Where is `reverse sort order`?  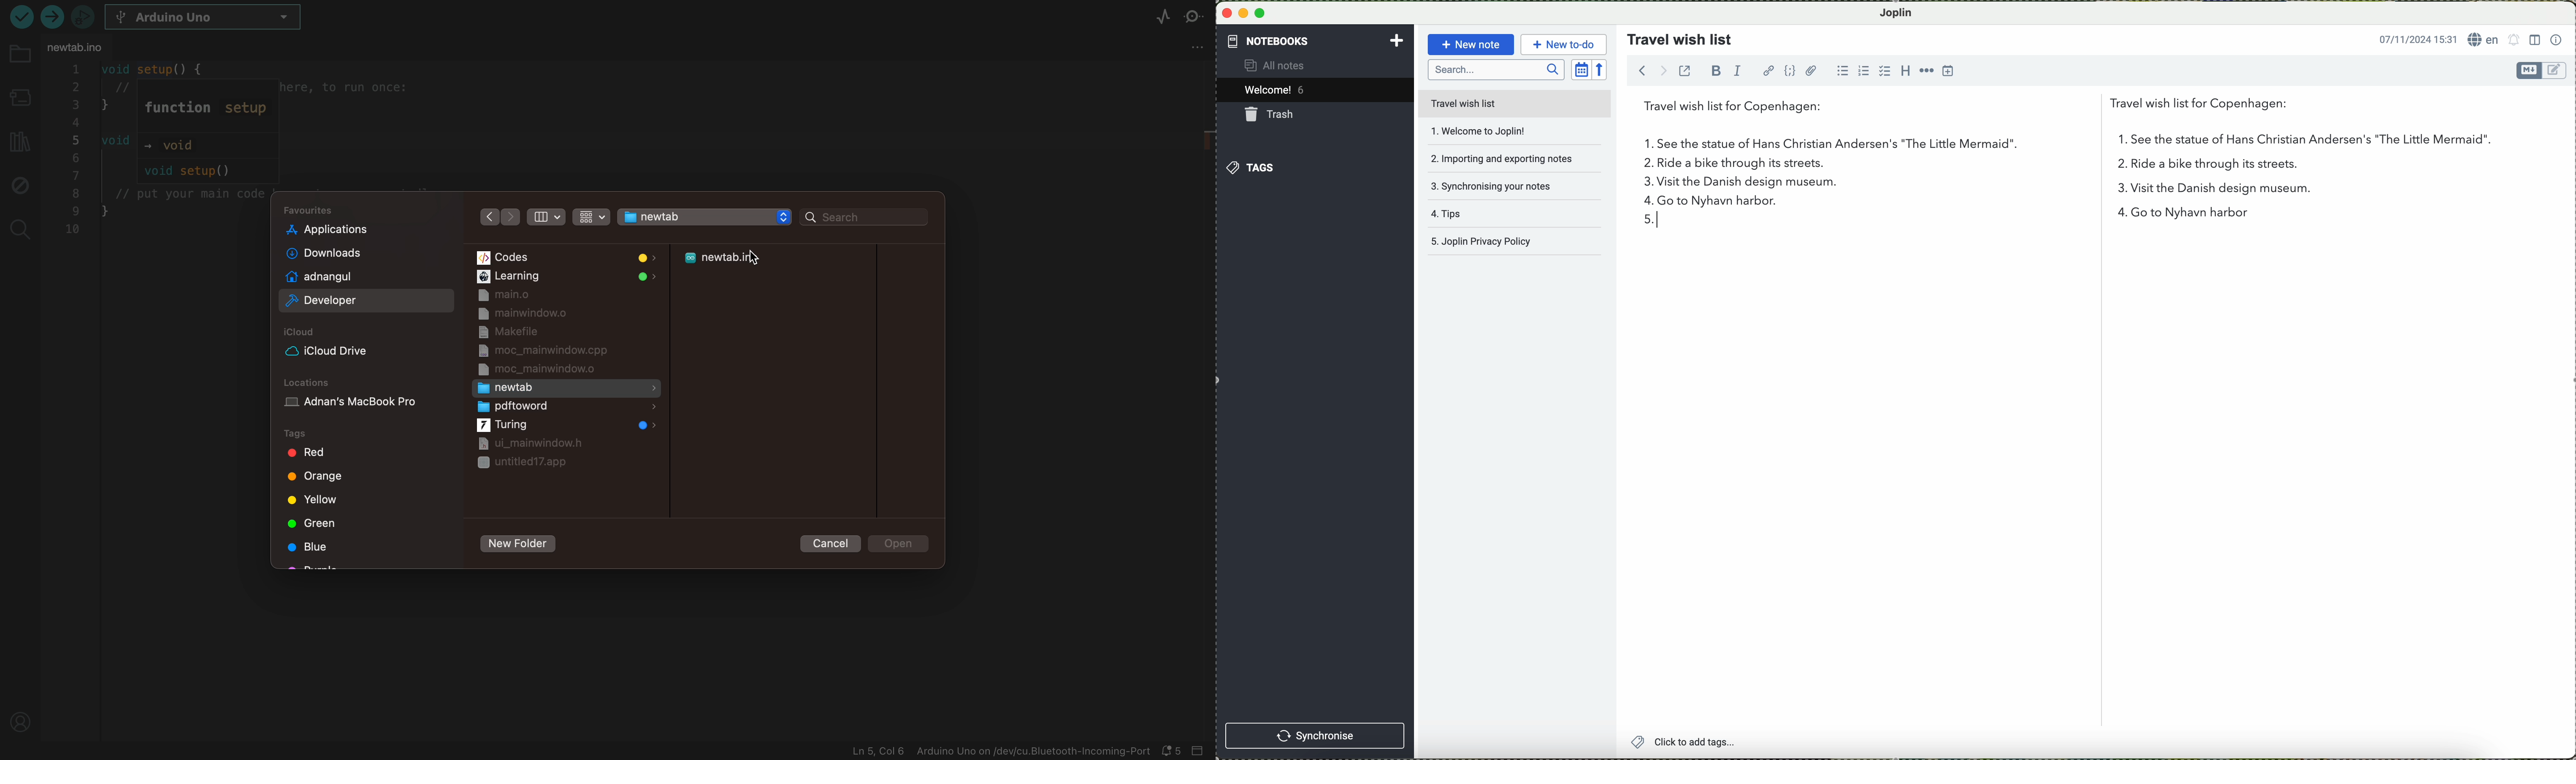 reverse sort order is located at coordinates (1602, 69).